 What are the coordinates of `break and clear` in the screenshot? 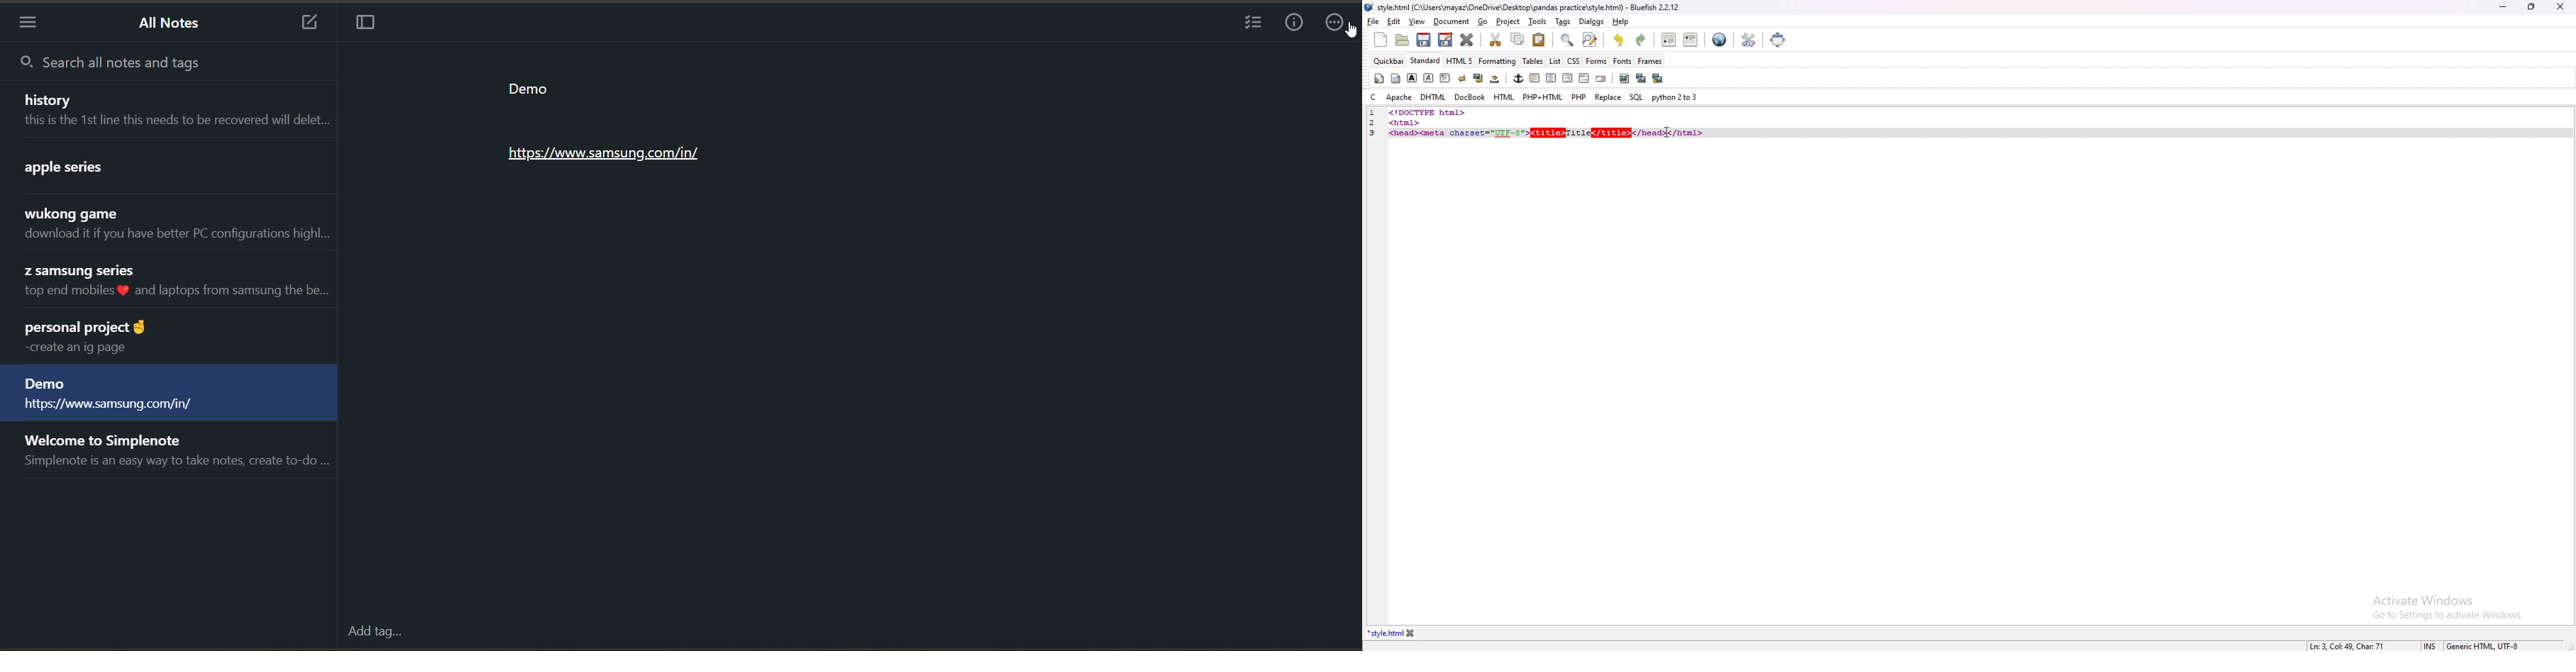 It's located at (1477, 78).